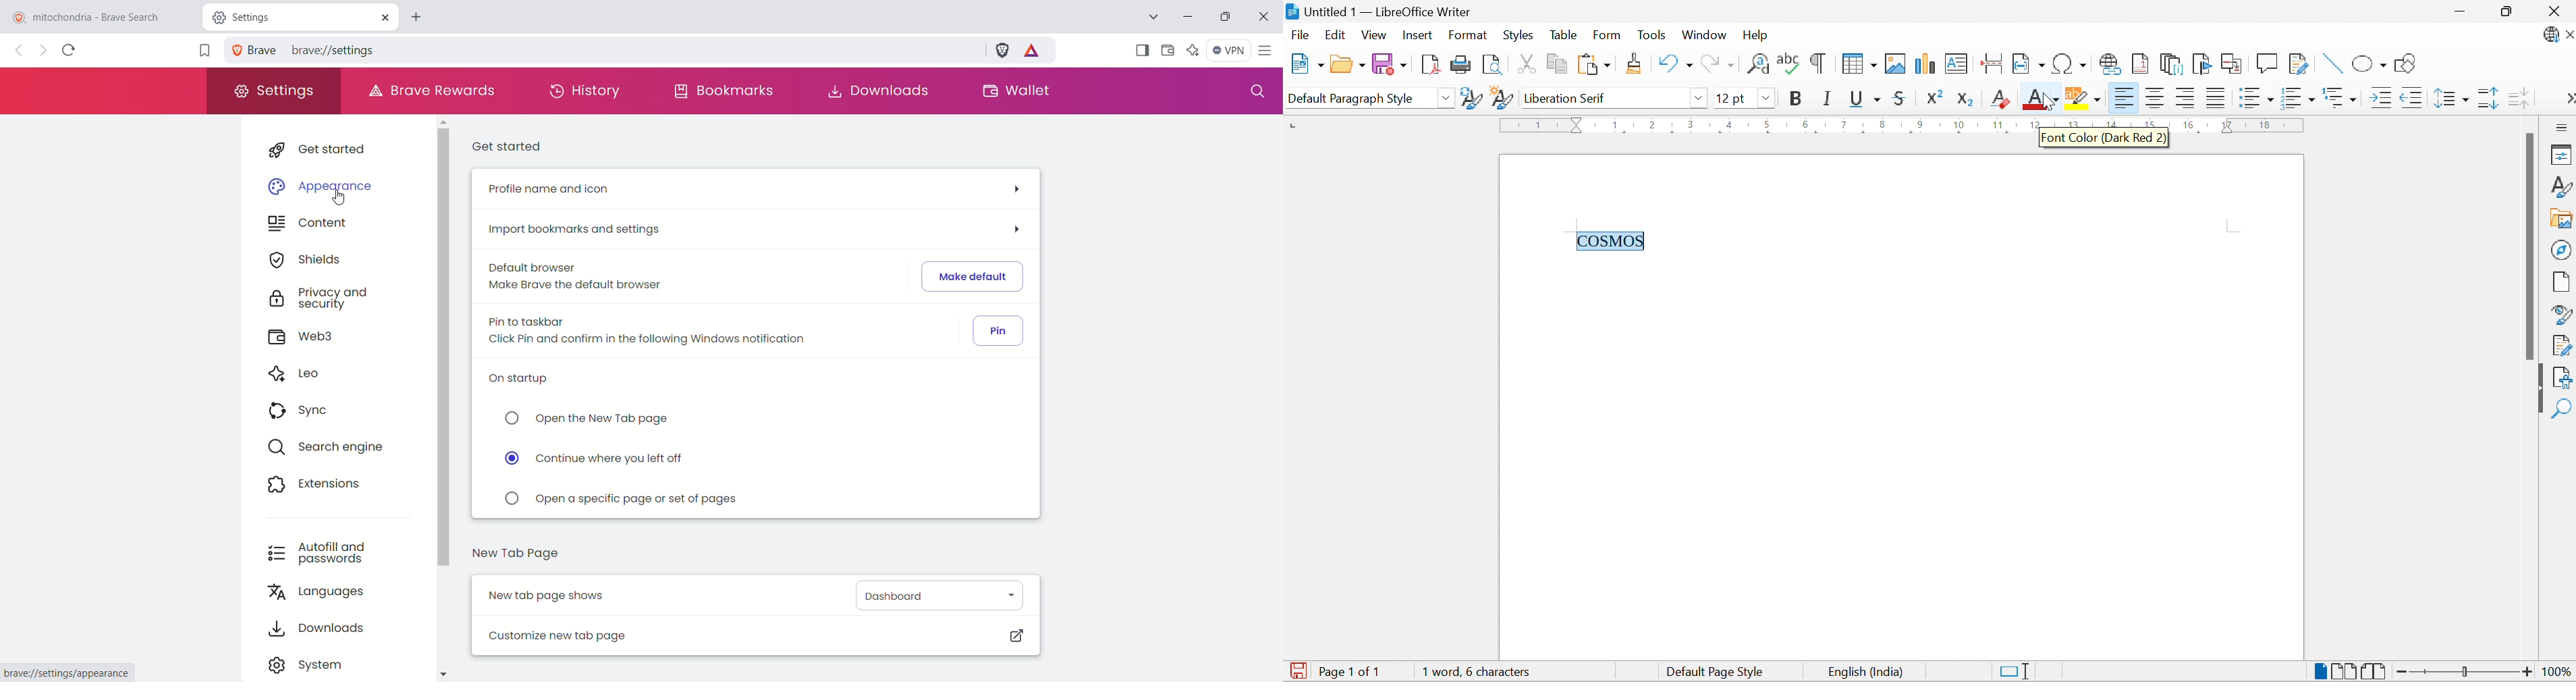  Describe the element at coordinates (1788, 64) in the screenshot. I see `Check Spelling` at that location.